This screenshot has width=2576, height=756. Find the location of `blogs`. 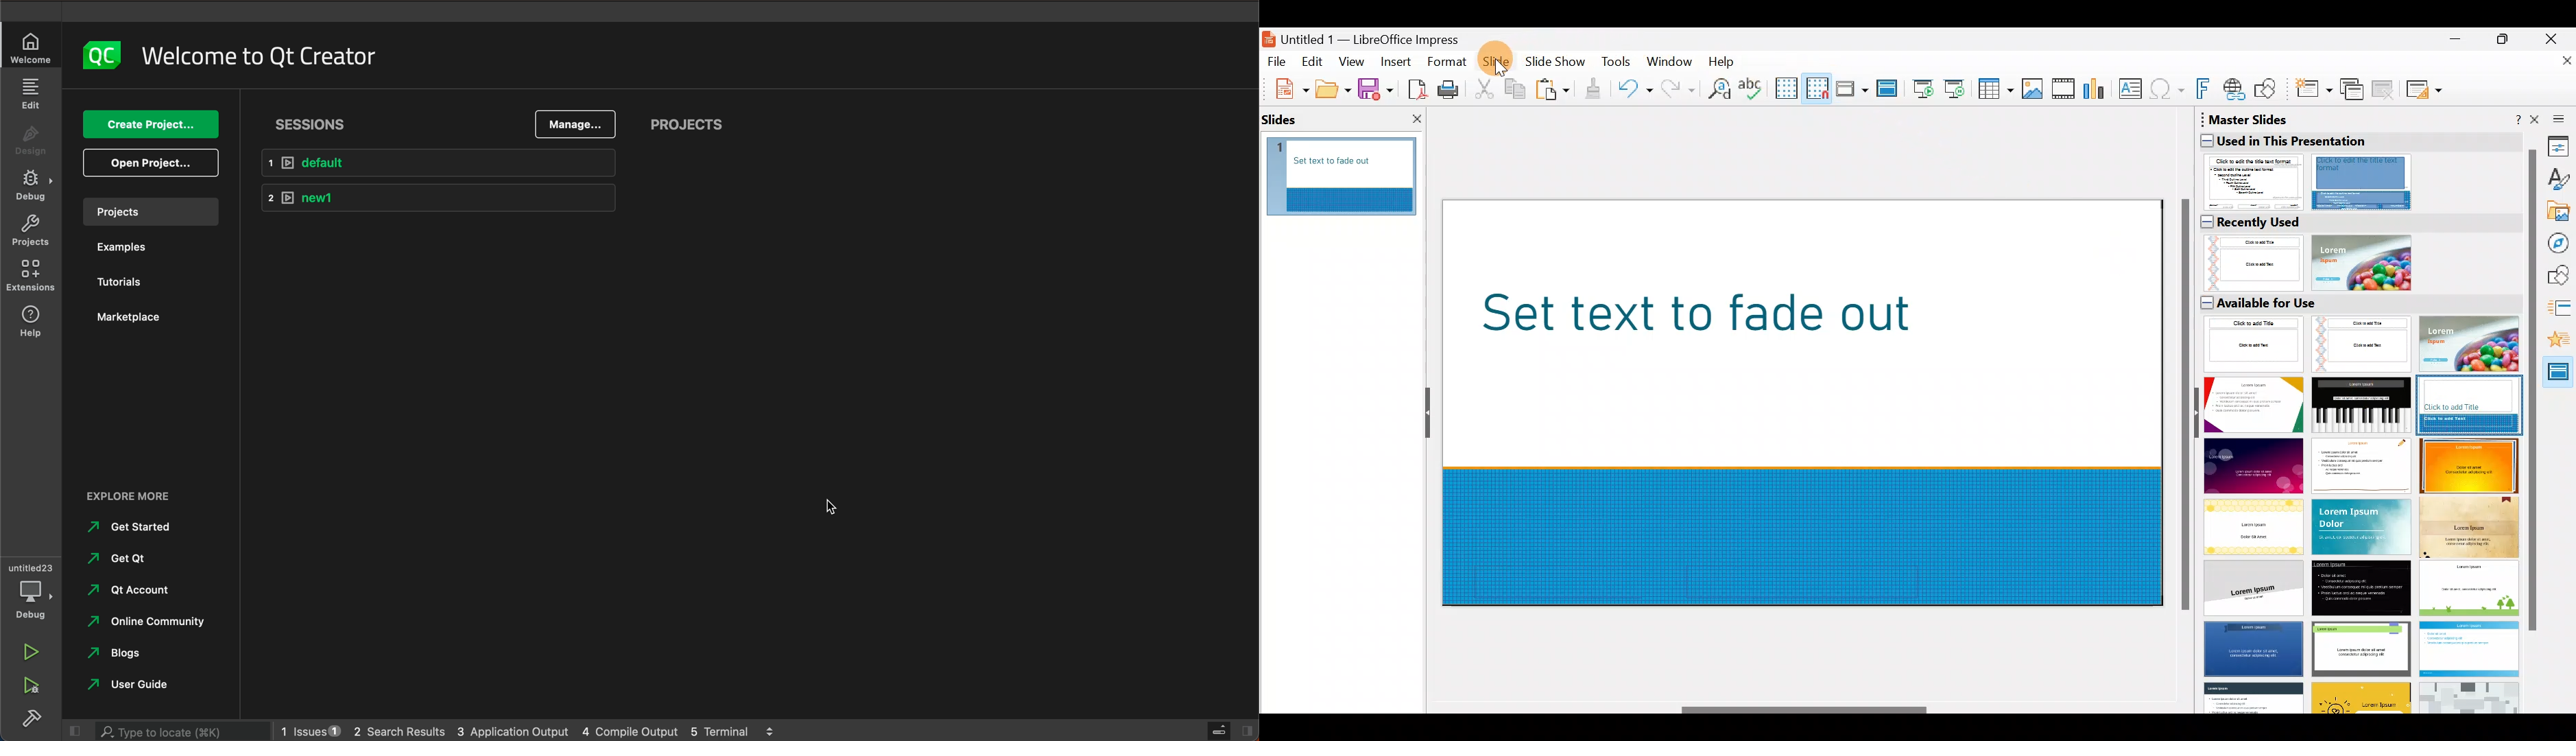

blogs is located at coordinates (120, 654).